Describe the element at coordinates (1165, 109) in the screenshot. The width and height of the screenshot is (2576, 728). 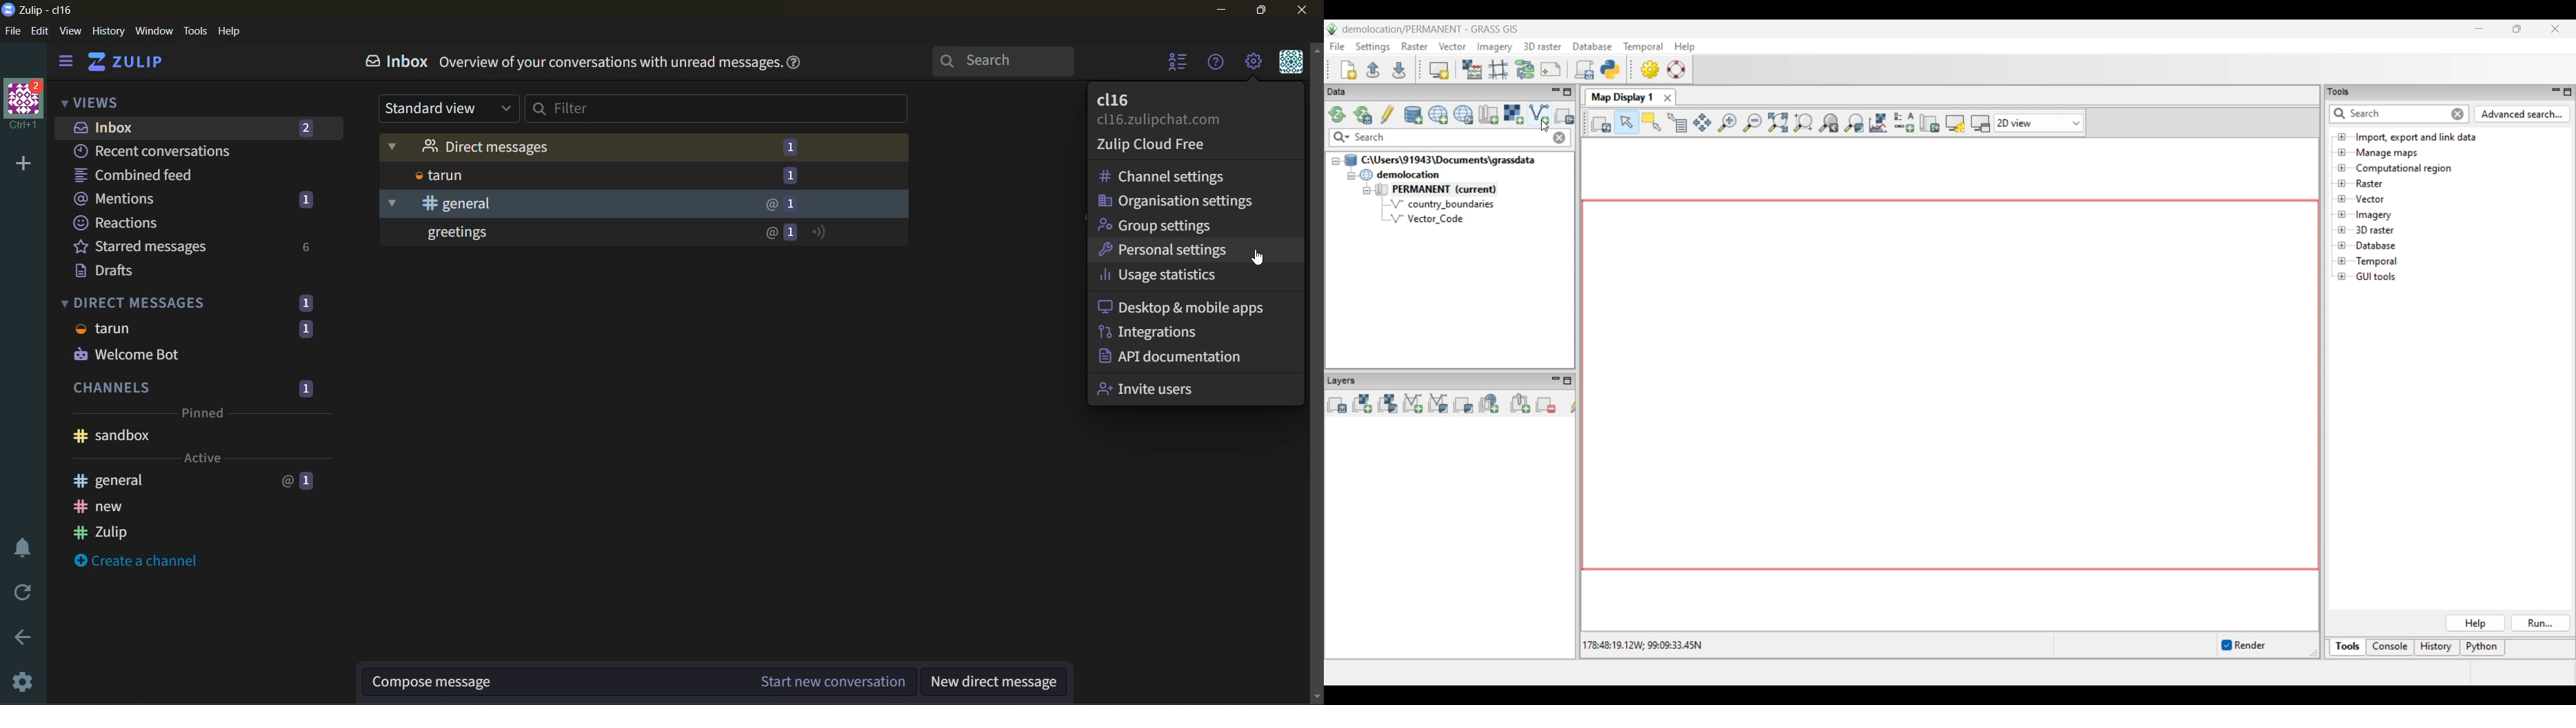
I see `profile` at that location.